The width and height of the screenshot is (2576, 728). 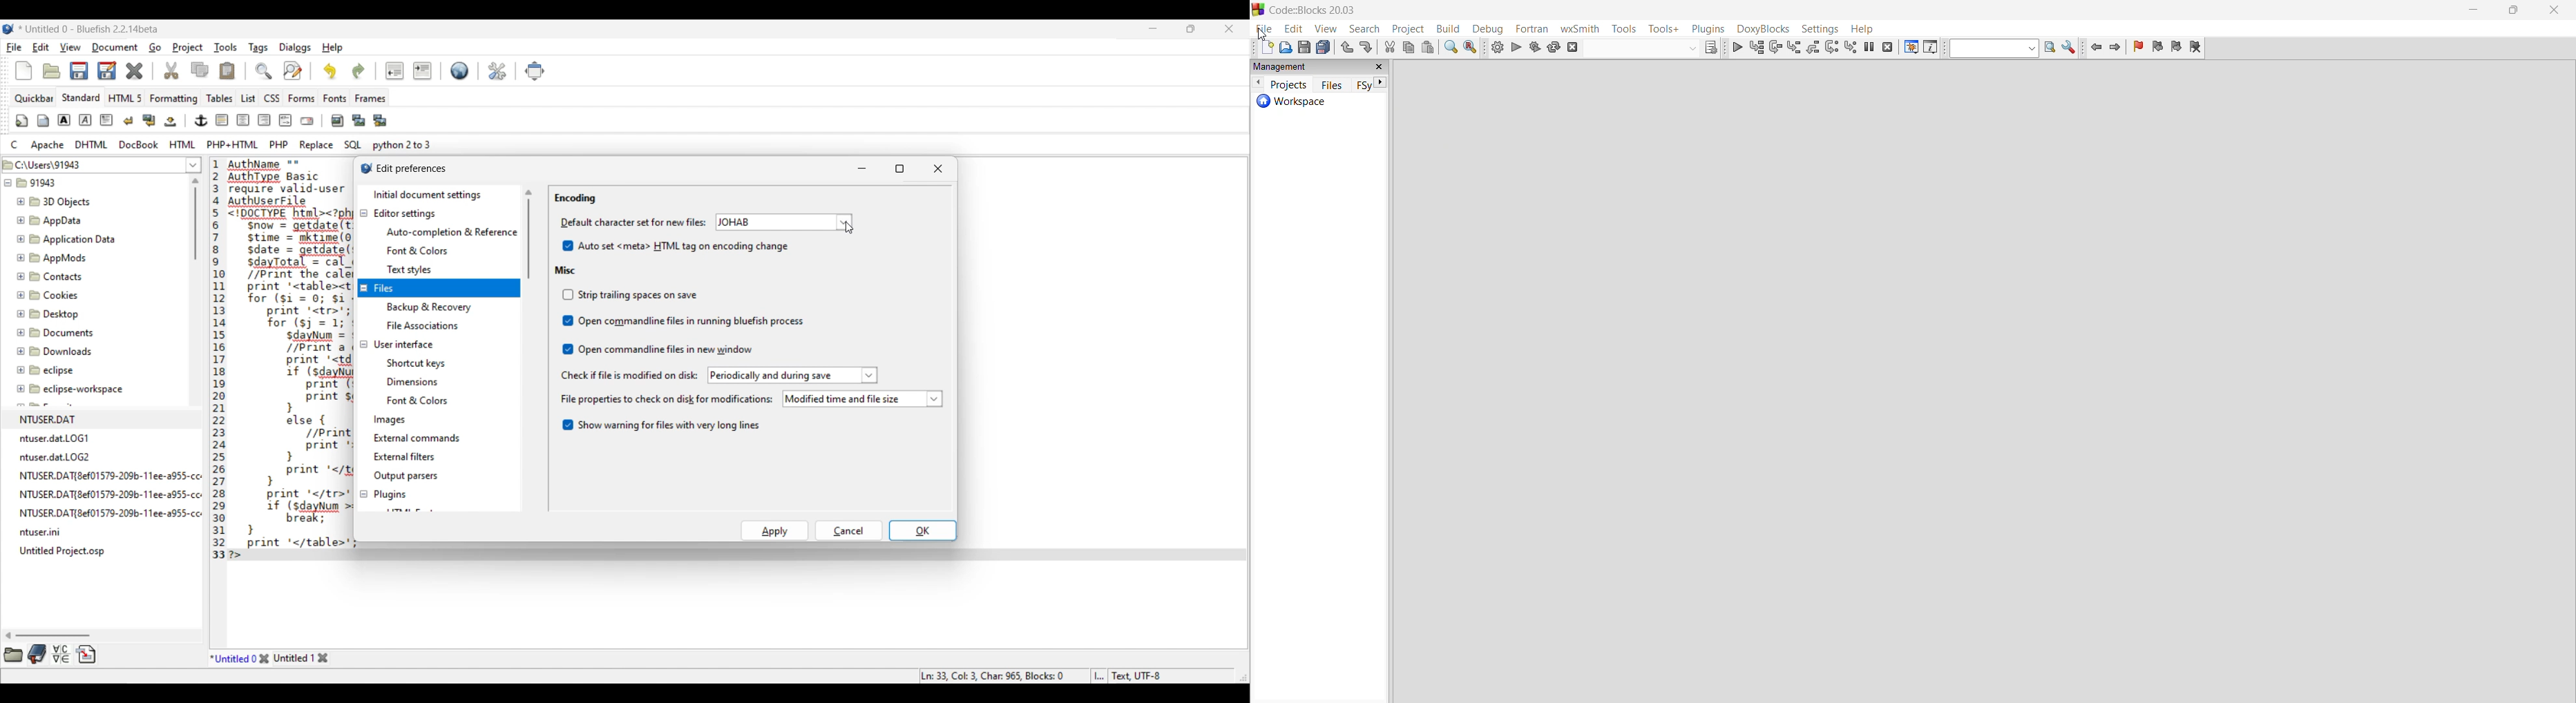 I want to click on next, so click(x=1381, y=84).